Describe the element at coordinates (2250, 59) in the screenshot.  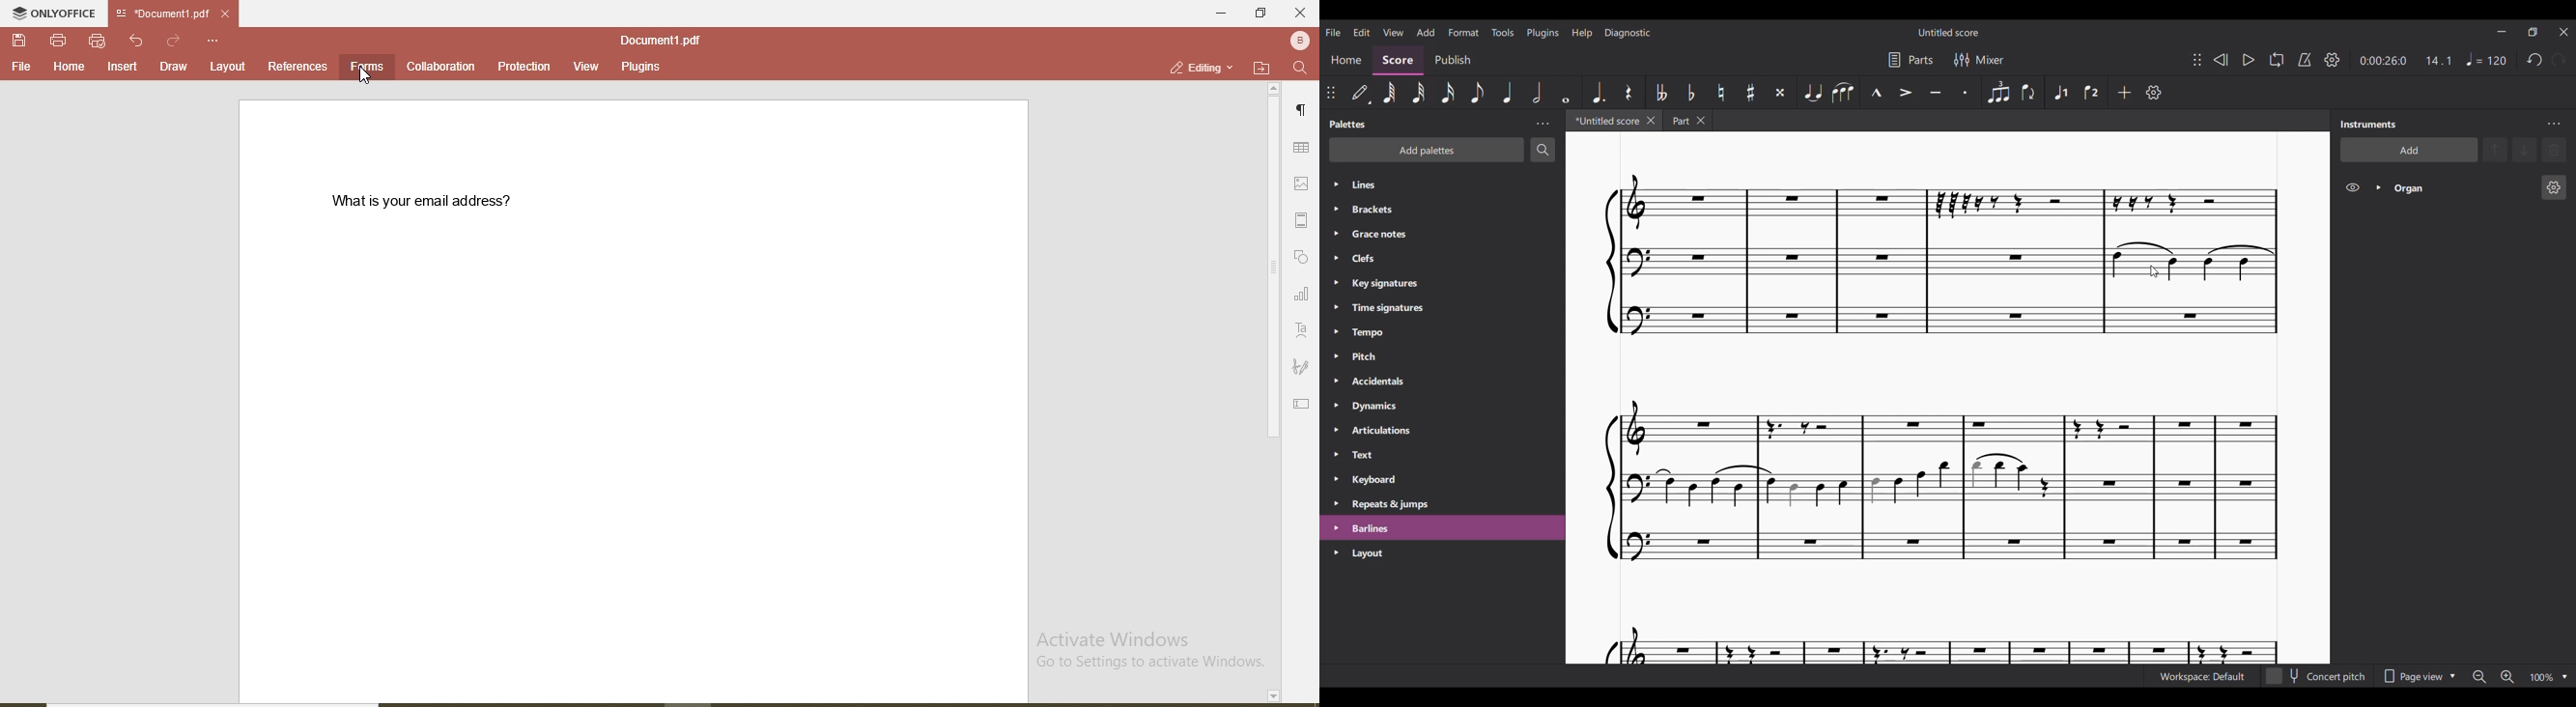
I see `Play` at that location.